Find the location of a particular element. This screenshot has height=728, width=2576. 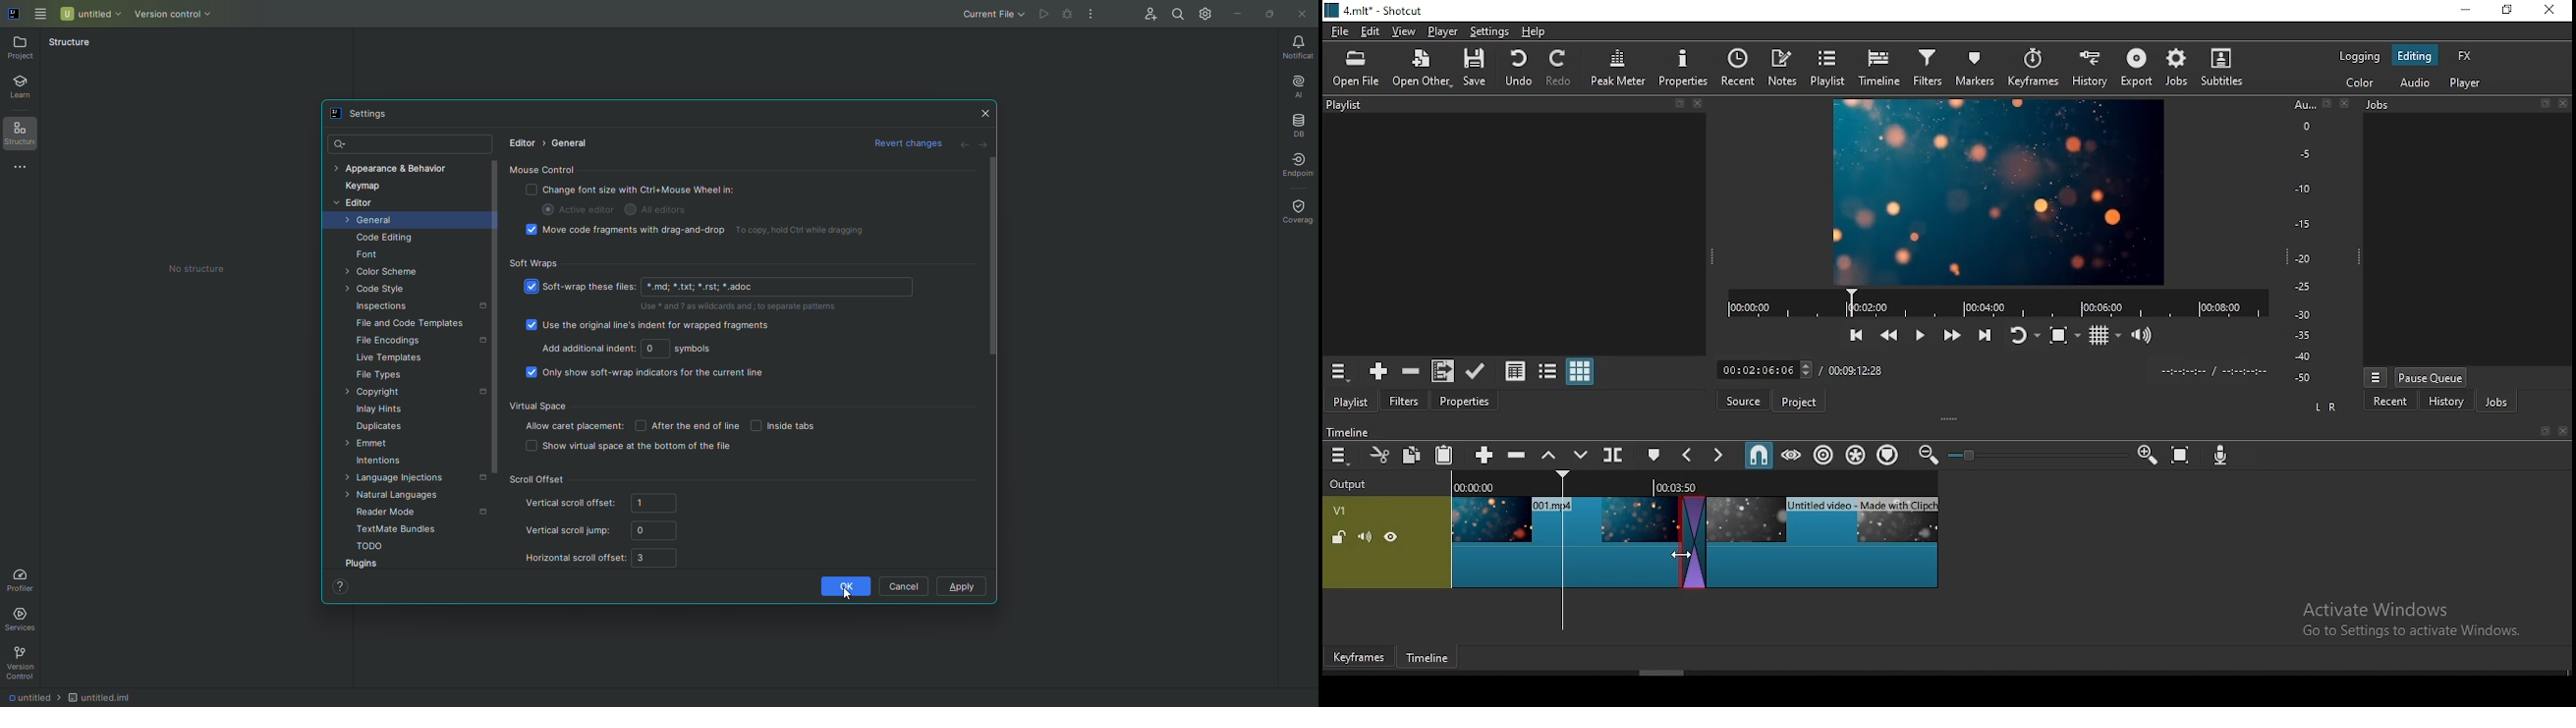

source is located at coordinates (1739, 402).